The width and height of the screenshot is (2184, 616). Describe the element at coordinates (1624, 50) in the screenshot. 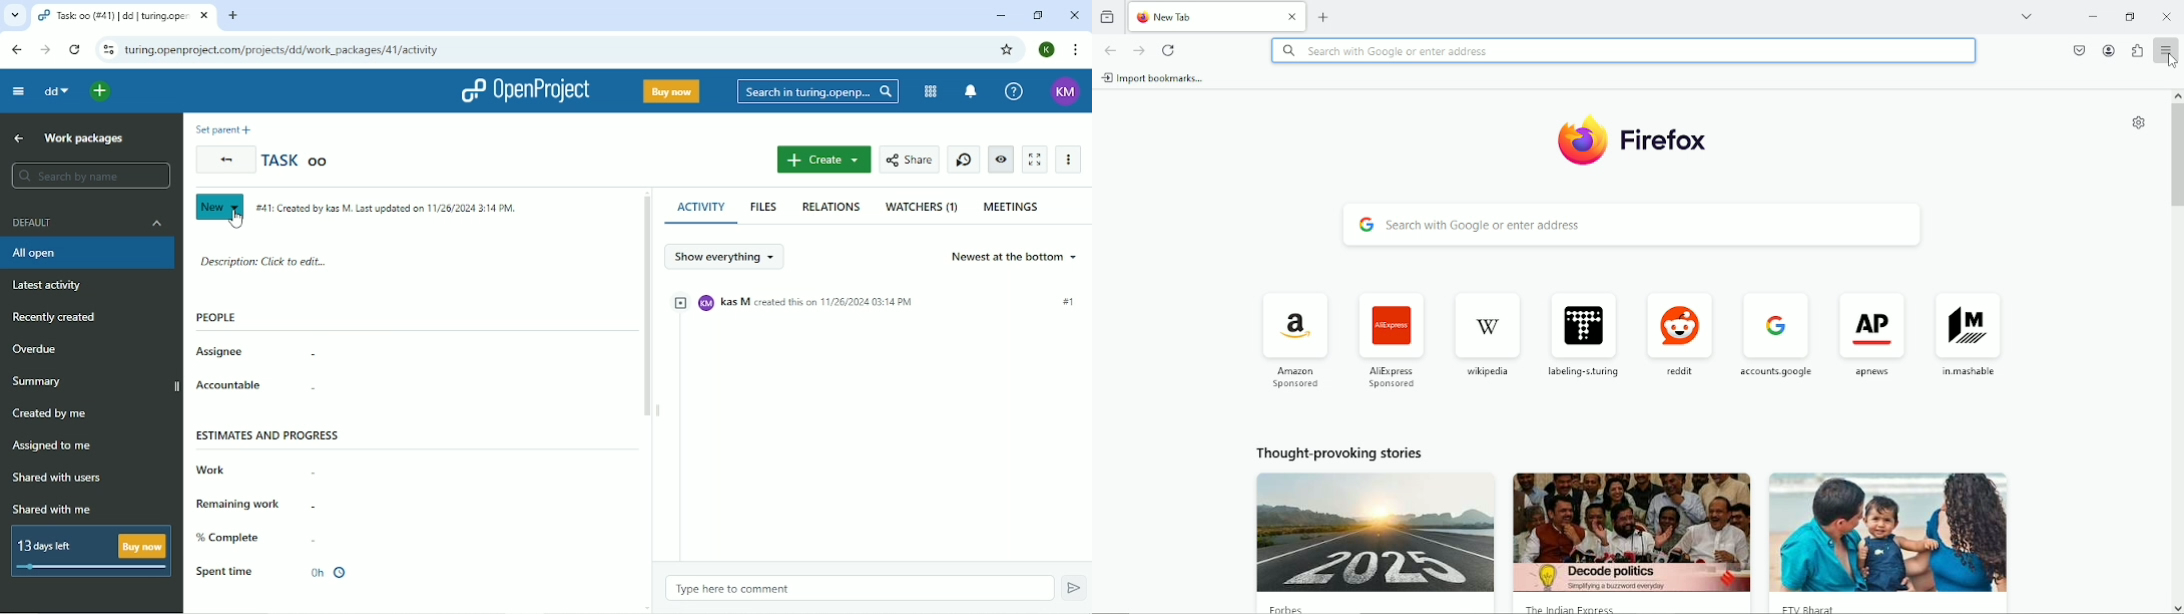

I see `Search with google or enter address` at that location.